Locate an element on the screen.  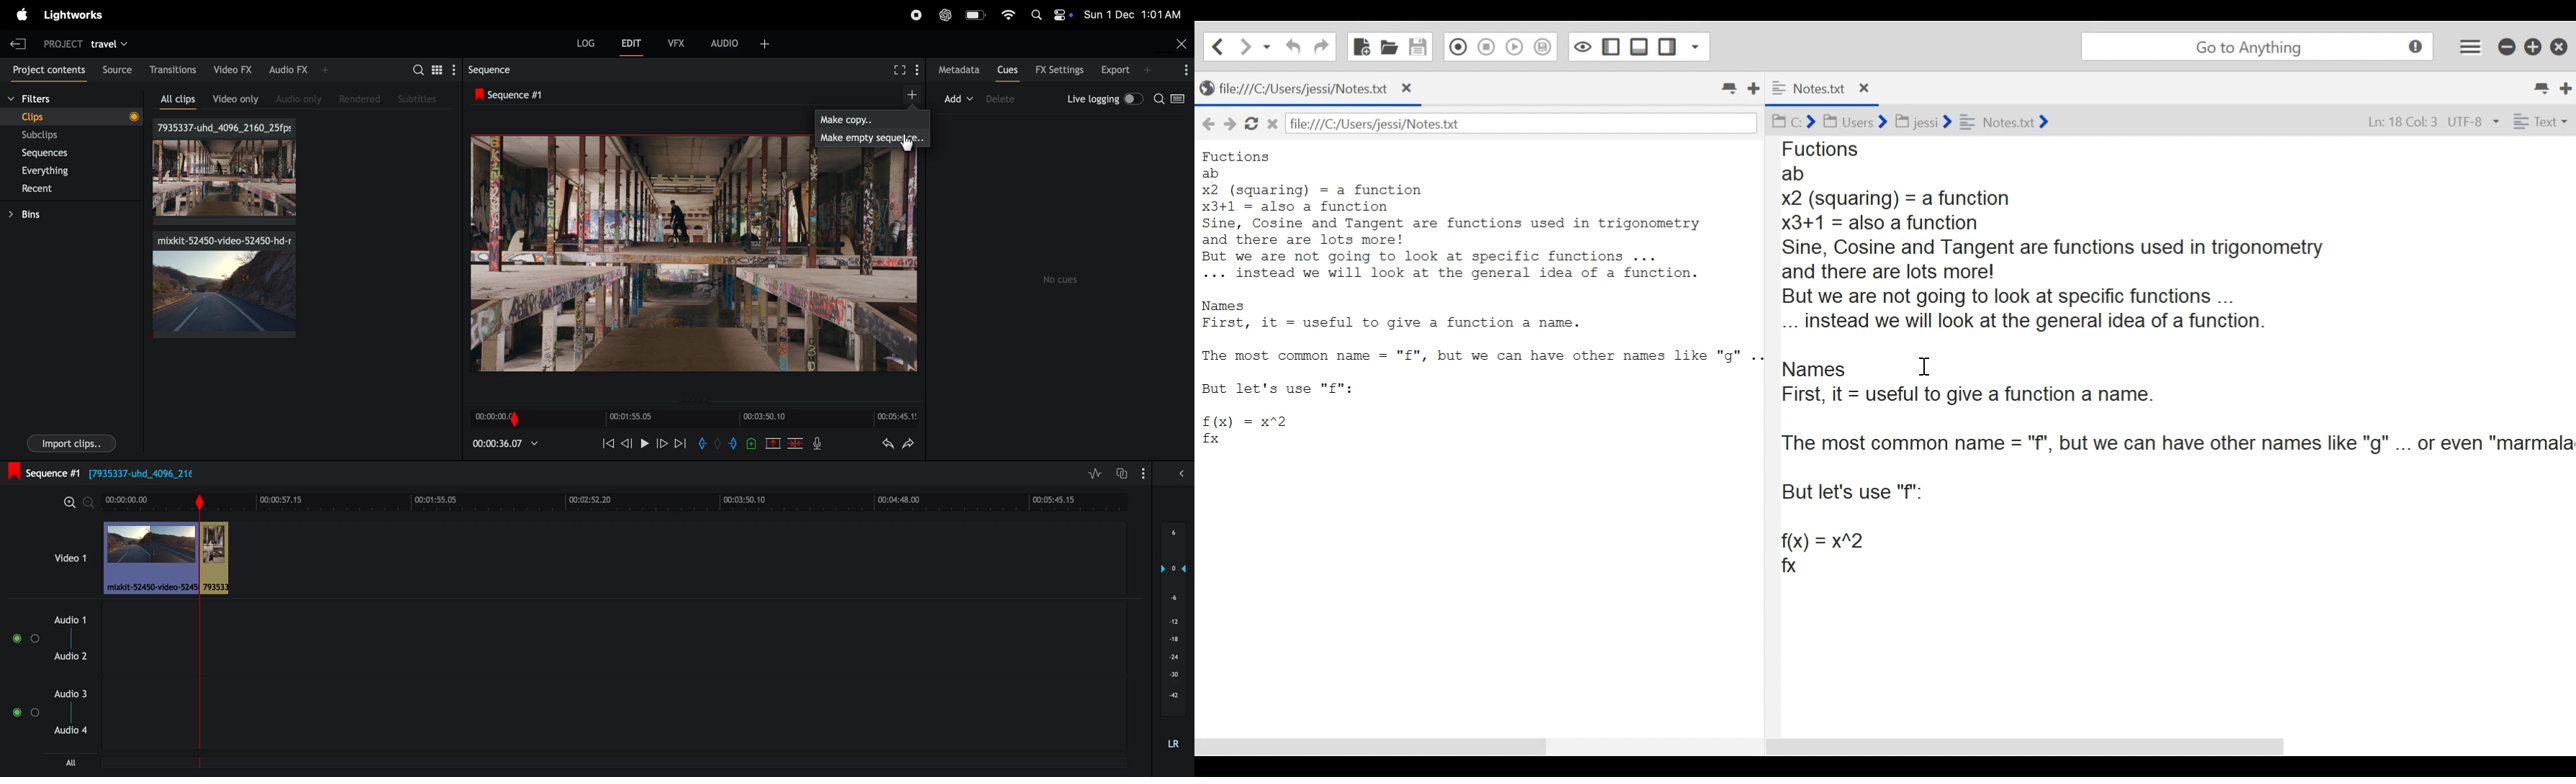
metadata is located at coordinates (961, 70).